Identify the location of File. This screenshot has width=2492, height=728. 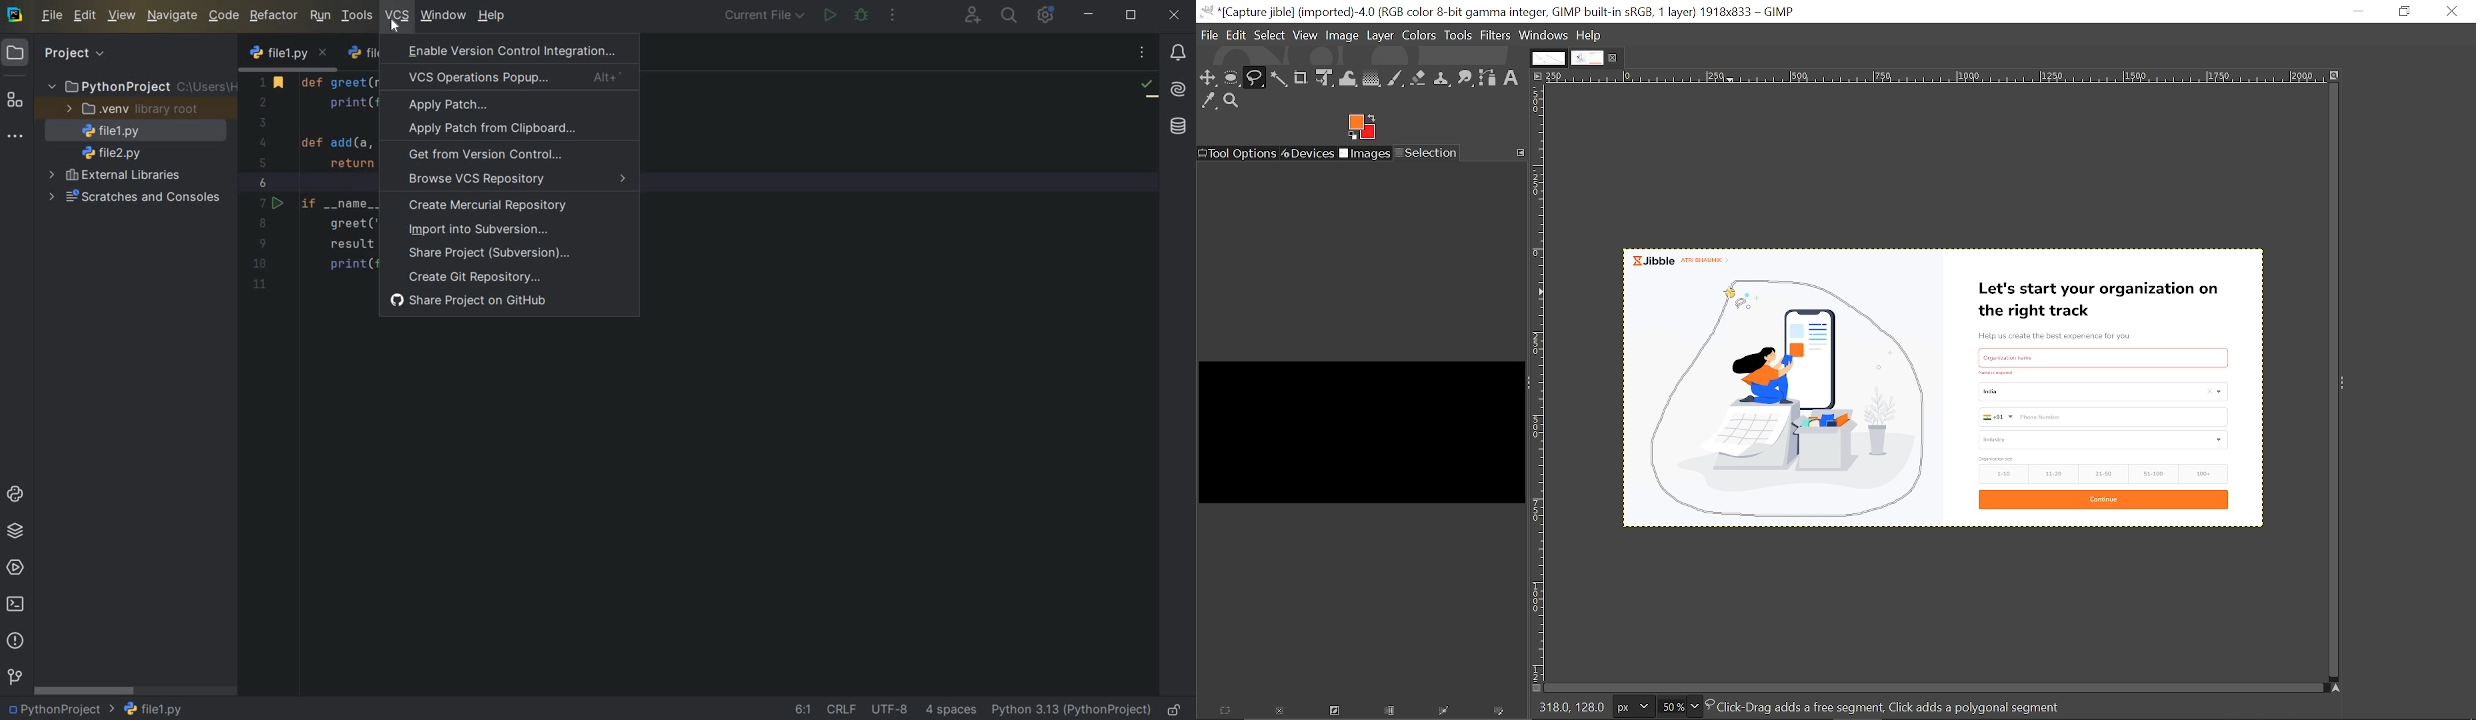
(1210, 34).